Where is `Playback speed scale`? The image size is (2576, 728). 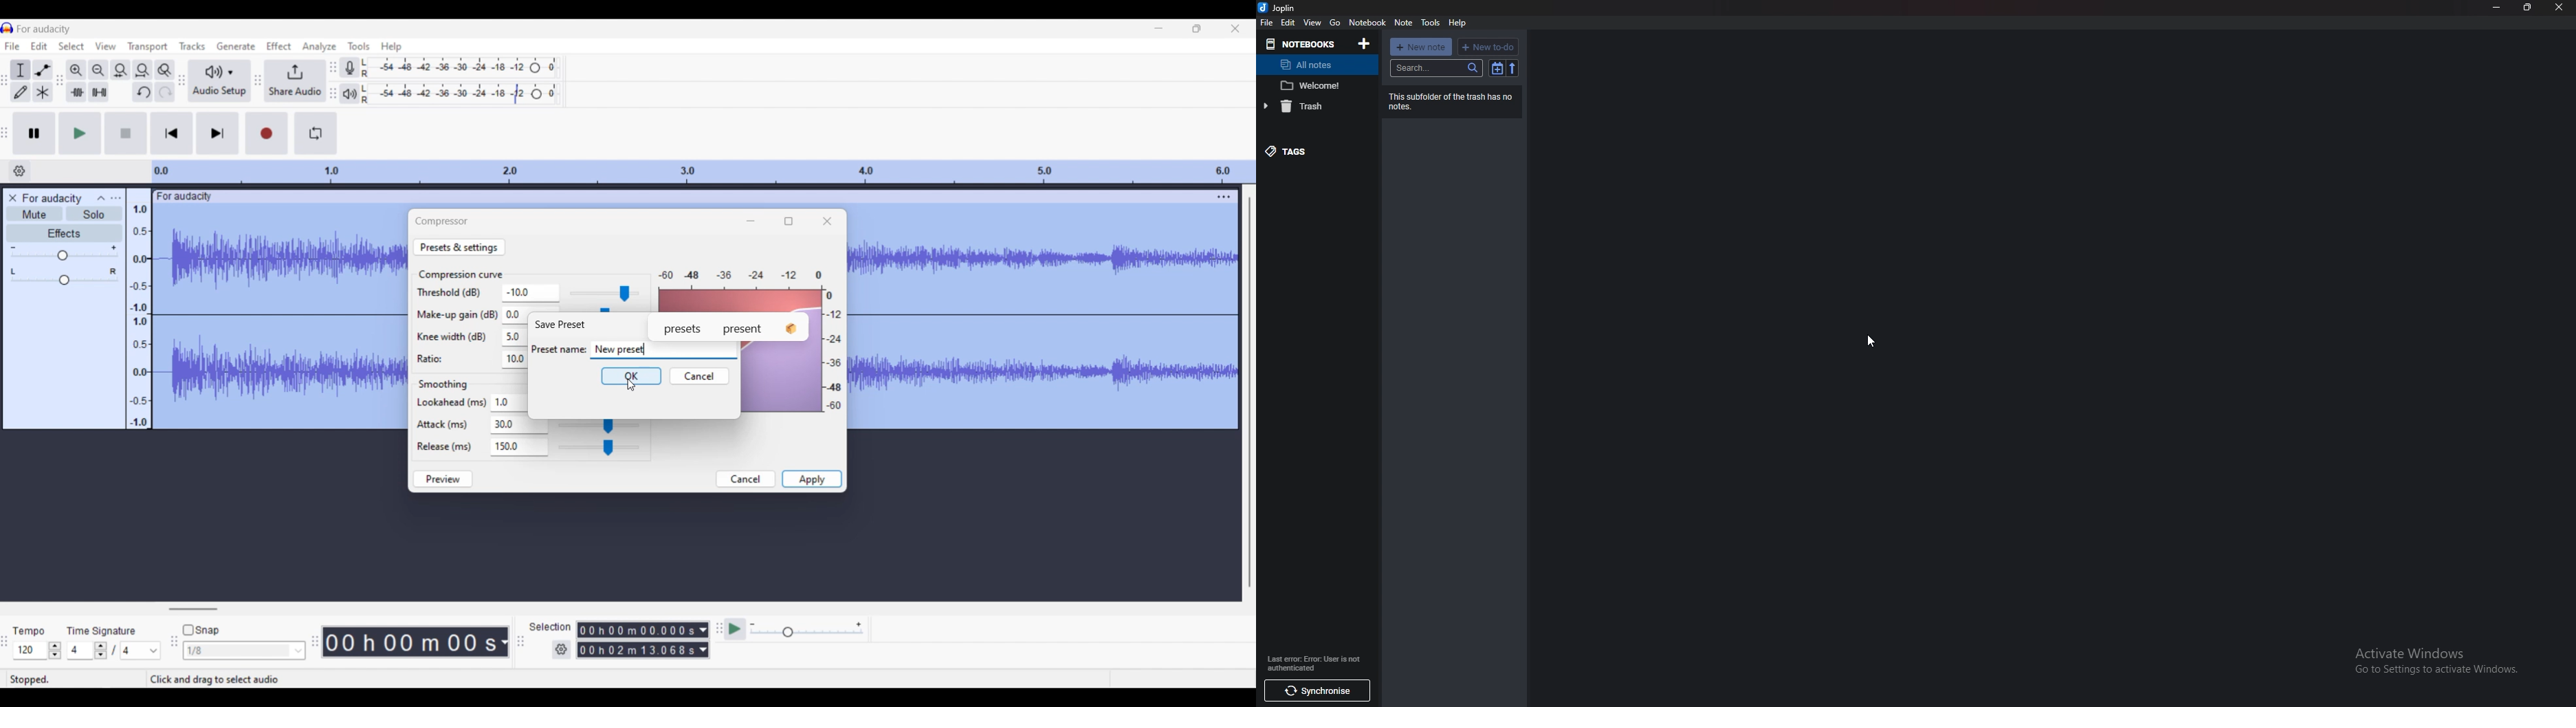
Playback speed scale is located at coordinates (806, 630).